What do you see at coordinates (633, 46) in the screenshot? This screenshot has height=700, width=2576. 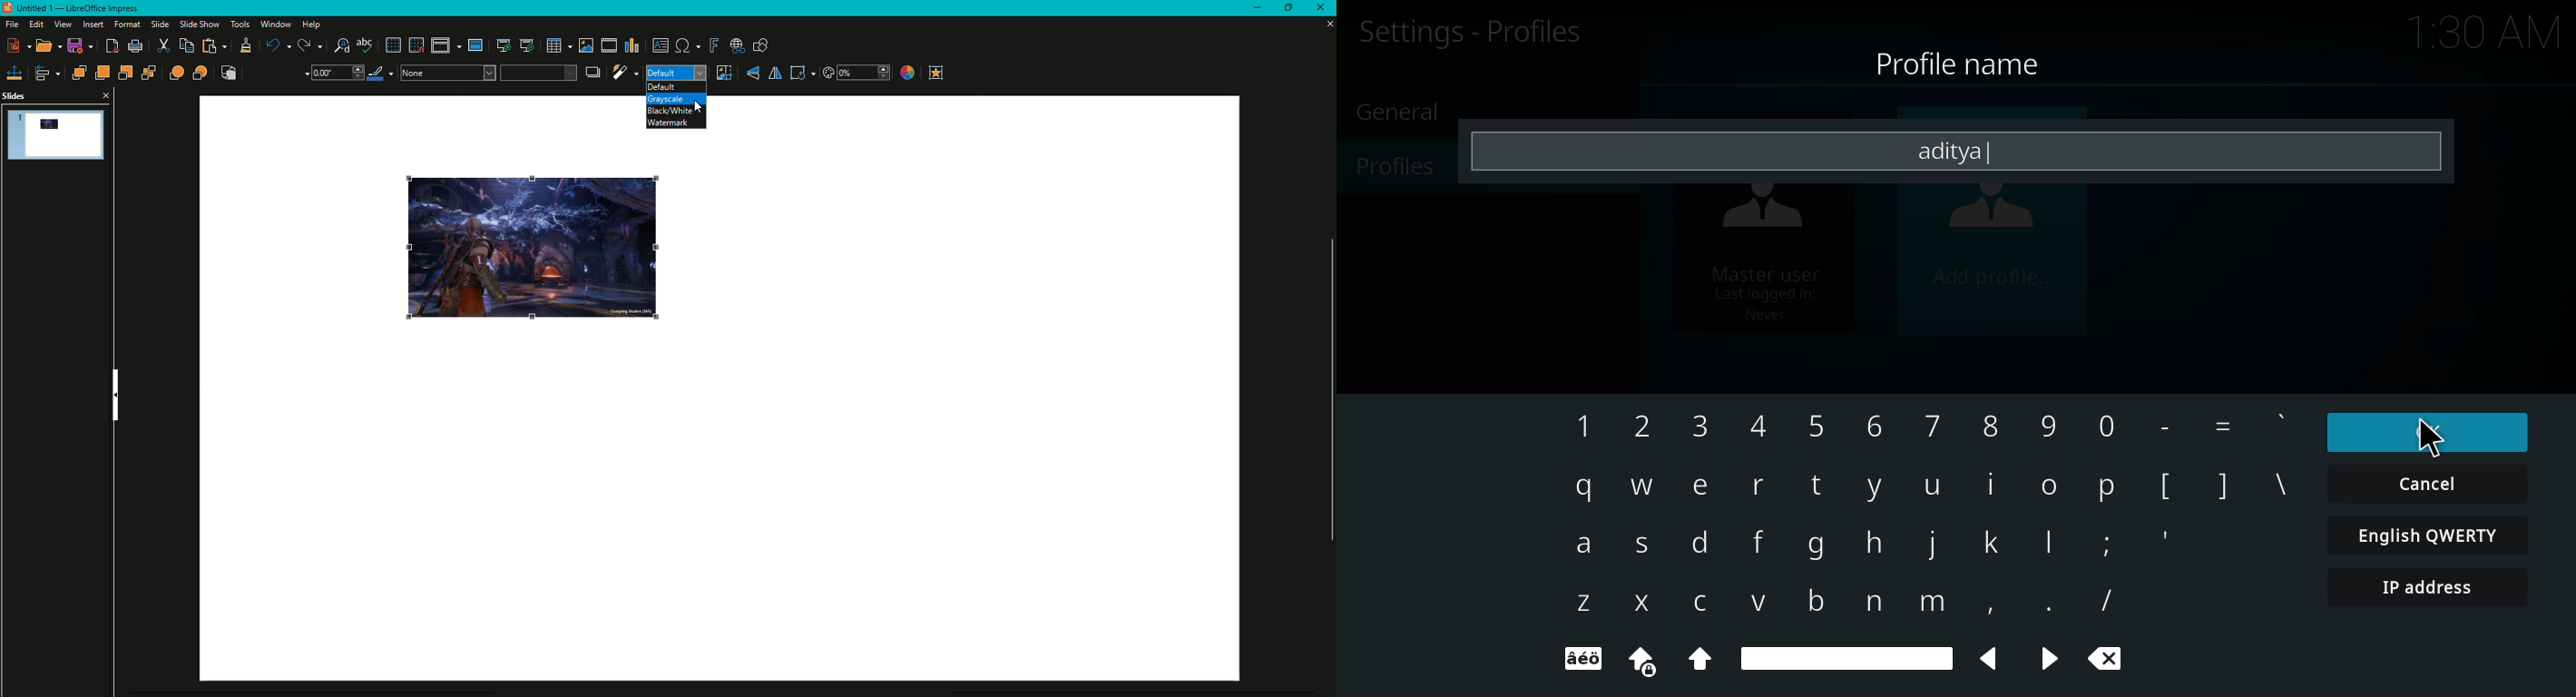 I see `Chart` at bounding box center [633, 46].